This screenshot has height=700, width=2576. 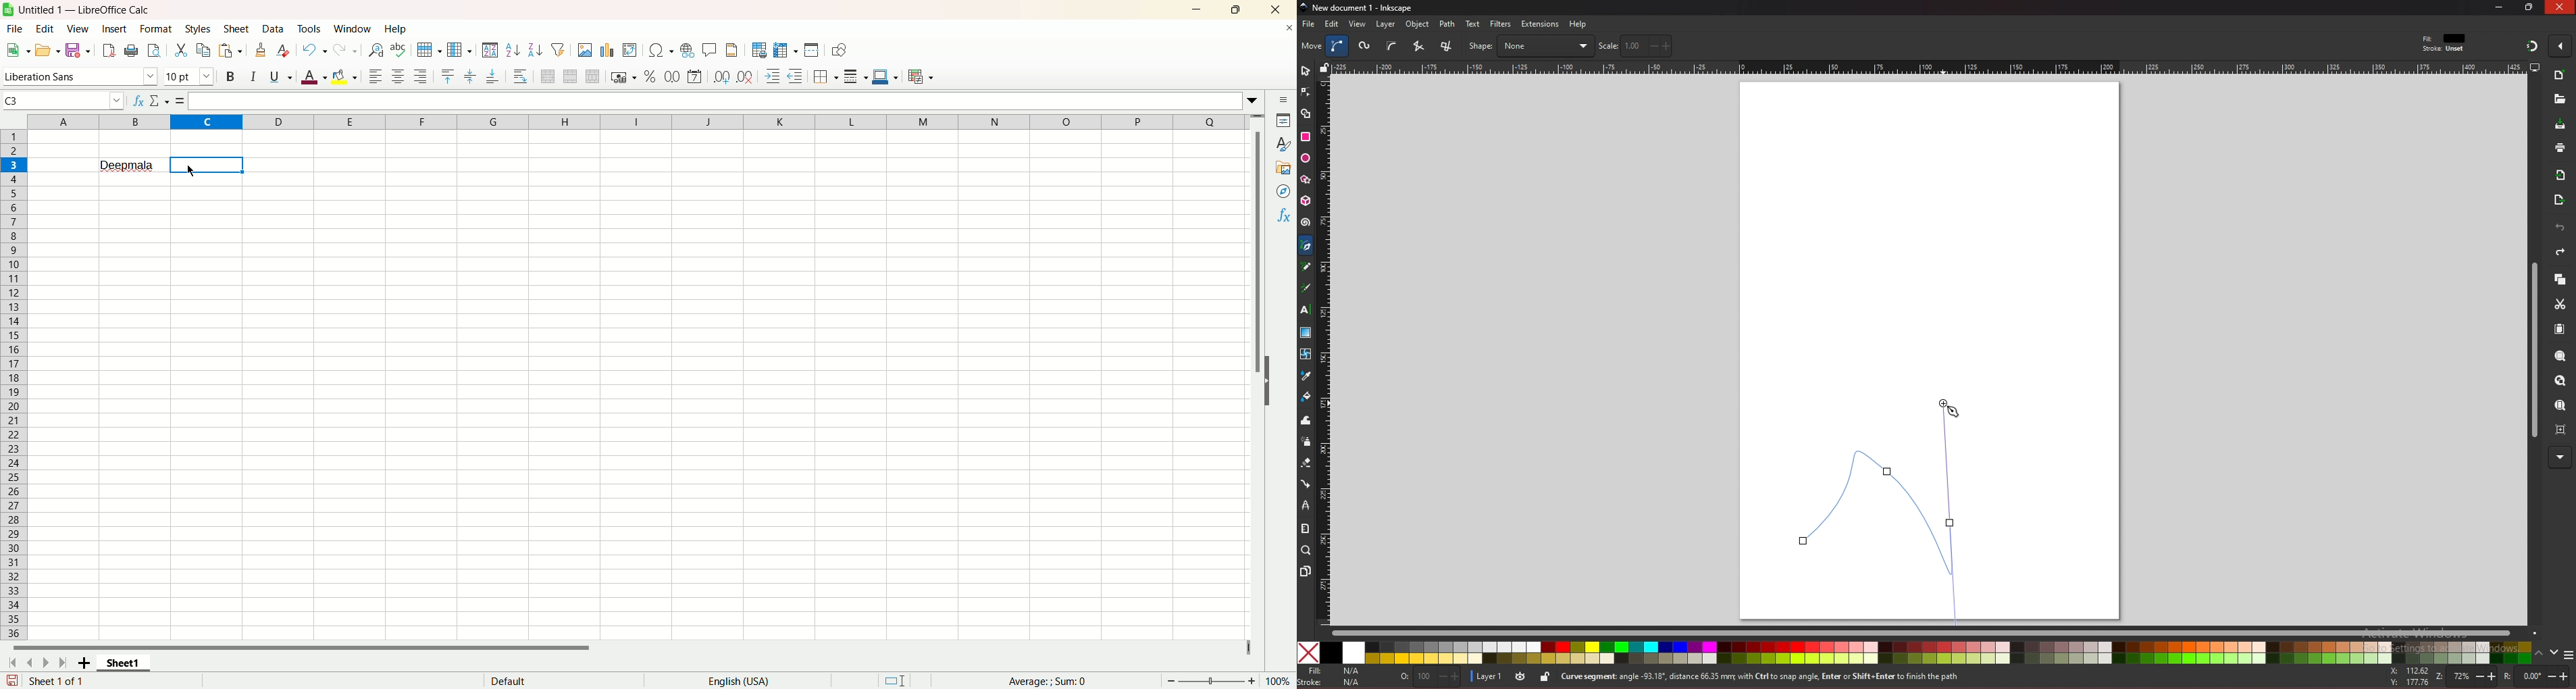 What do you see at coordinates (398, 50) in the screenshot?
I see `spell check` at bounding box center [398, 50].